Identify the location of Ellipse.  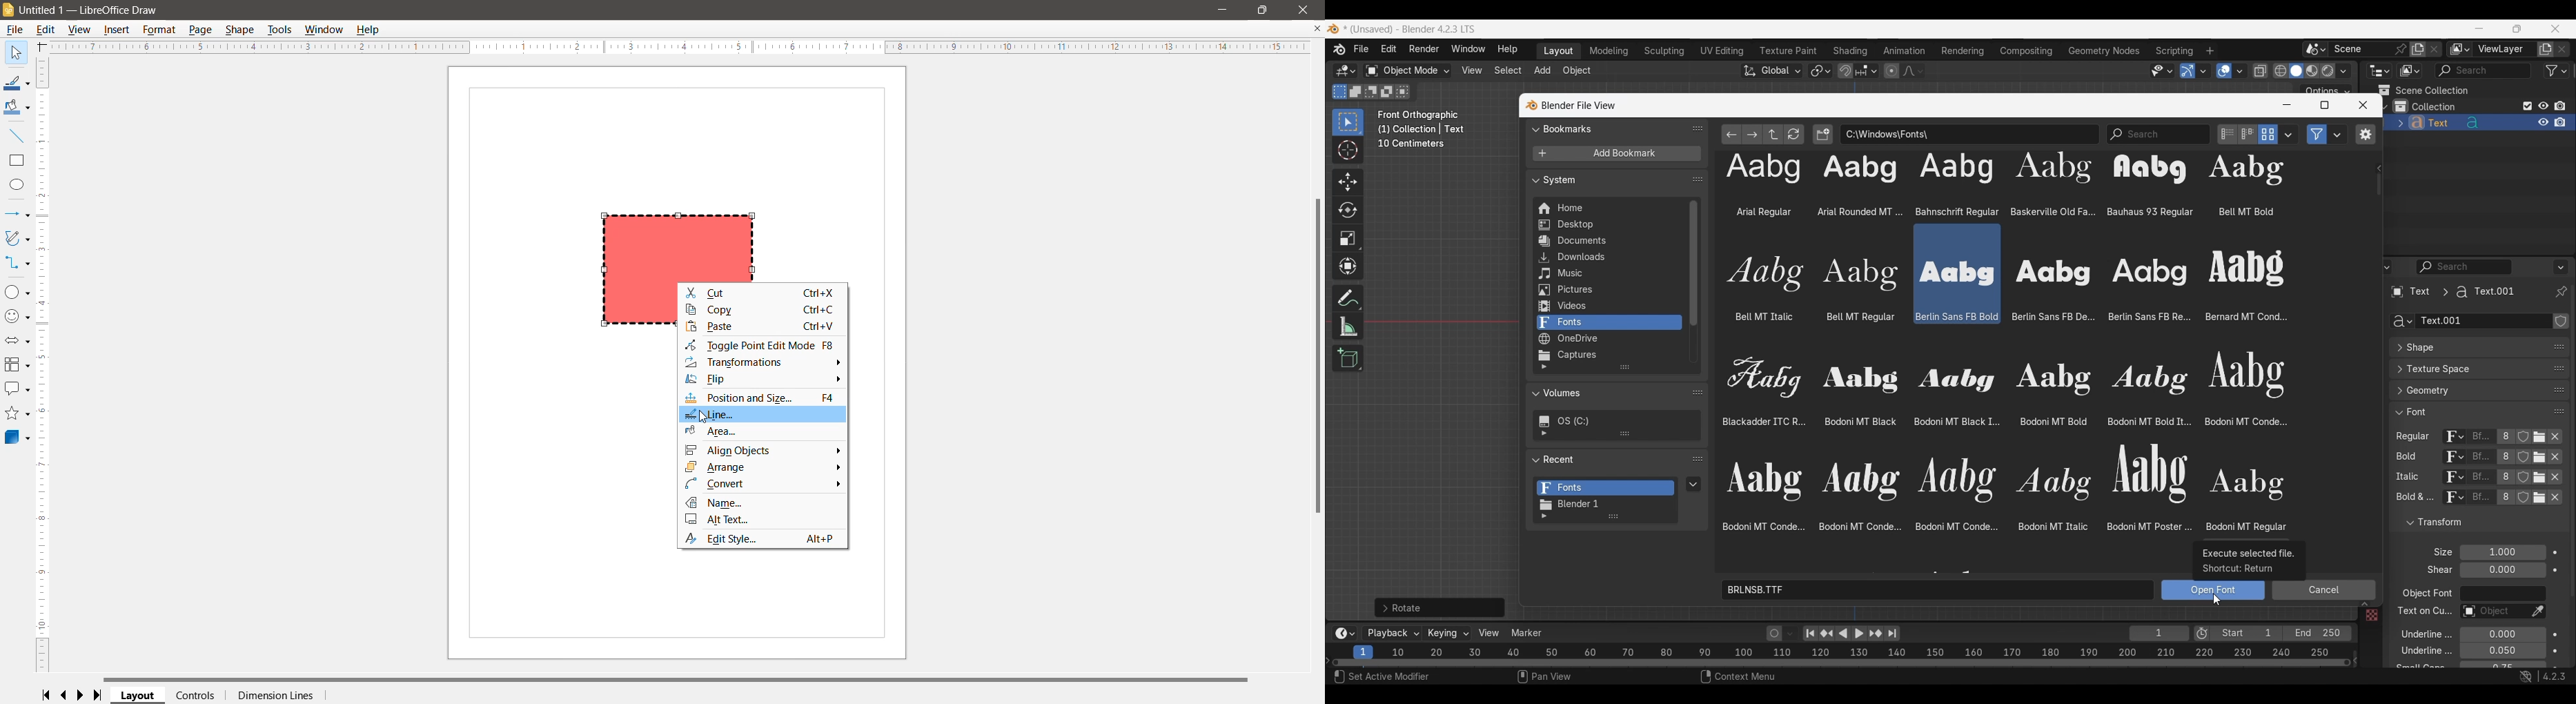
(17, 184).